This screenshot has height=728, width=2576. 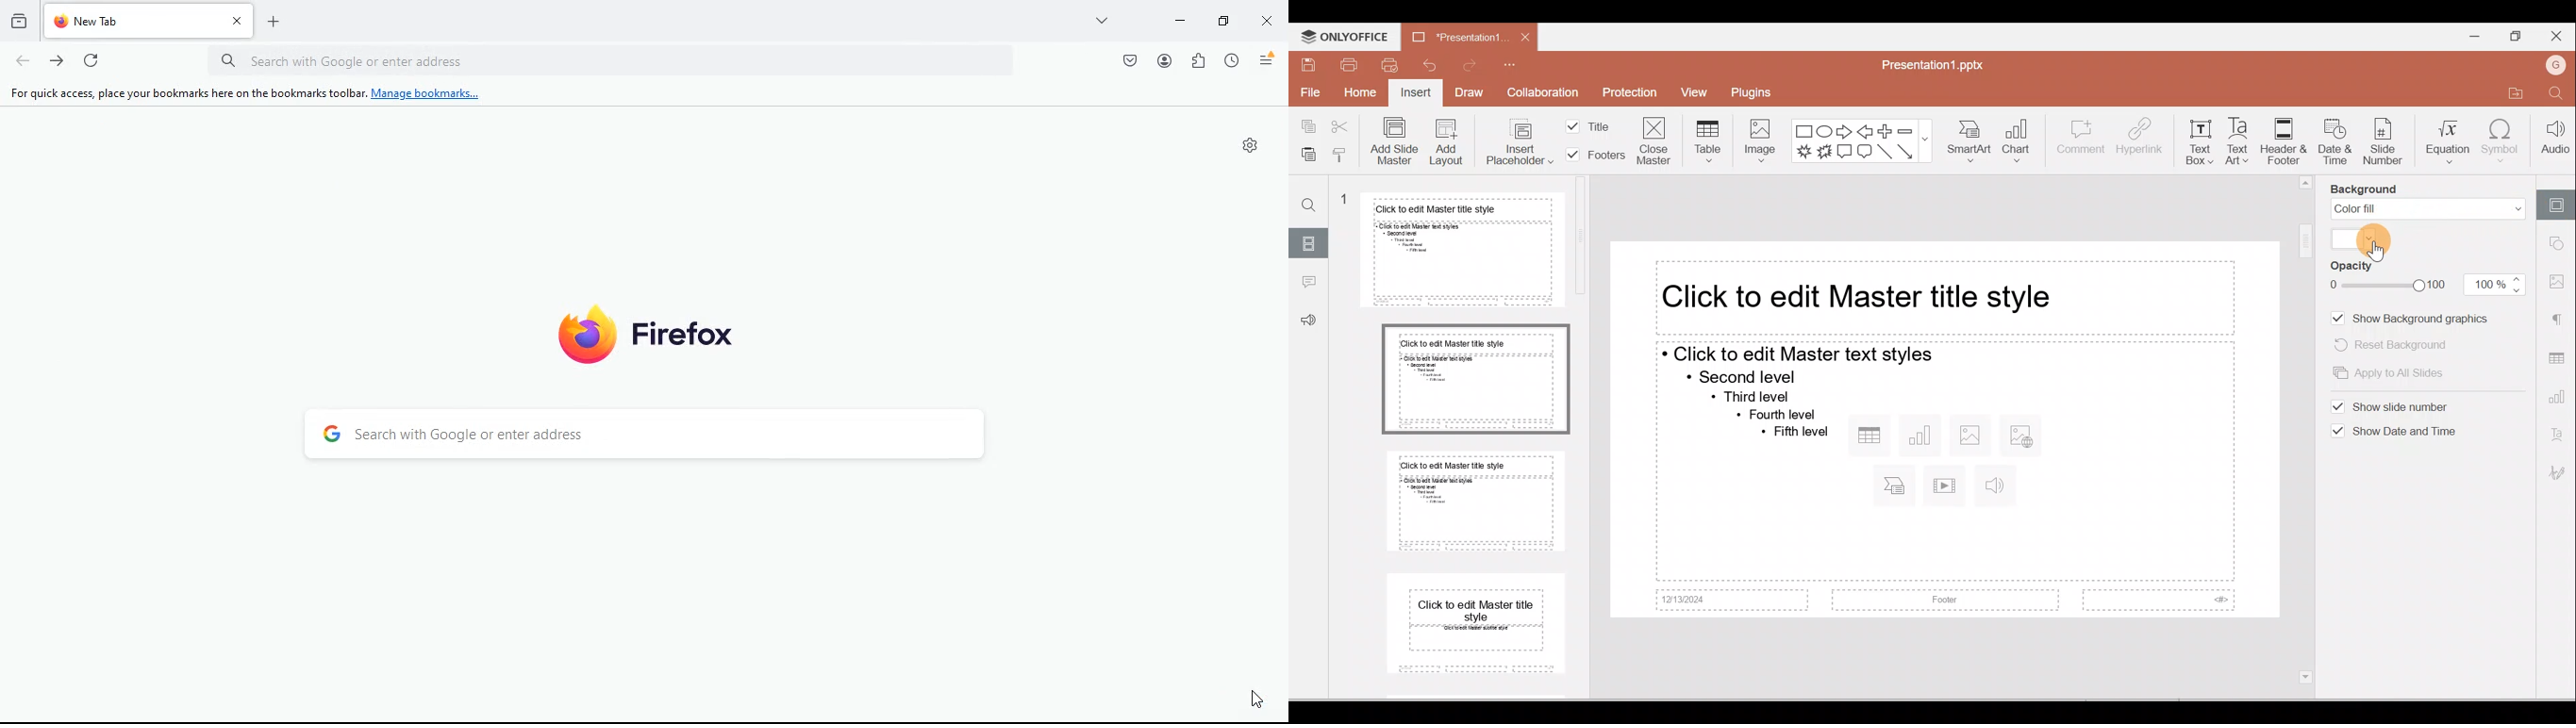 I want to click on Slide, so click(x=1310, y=242).